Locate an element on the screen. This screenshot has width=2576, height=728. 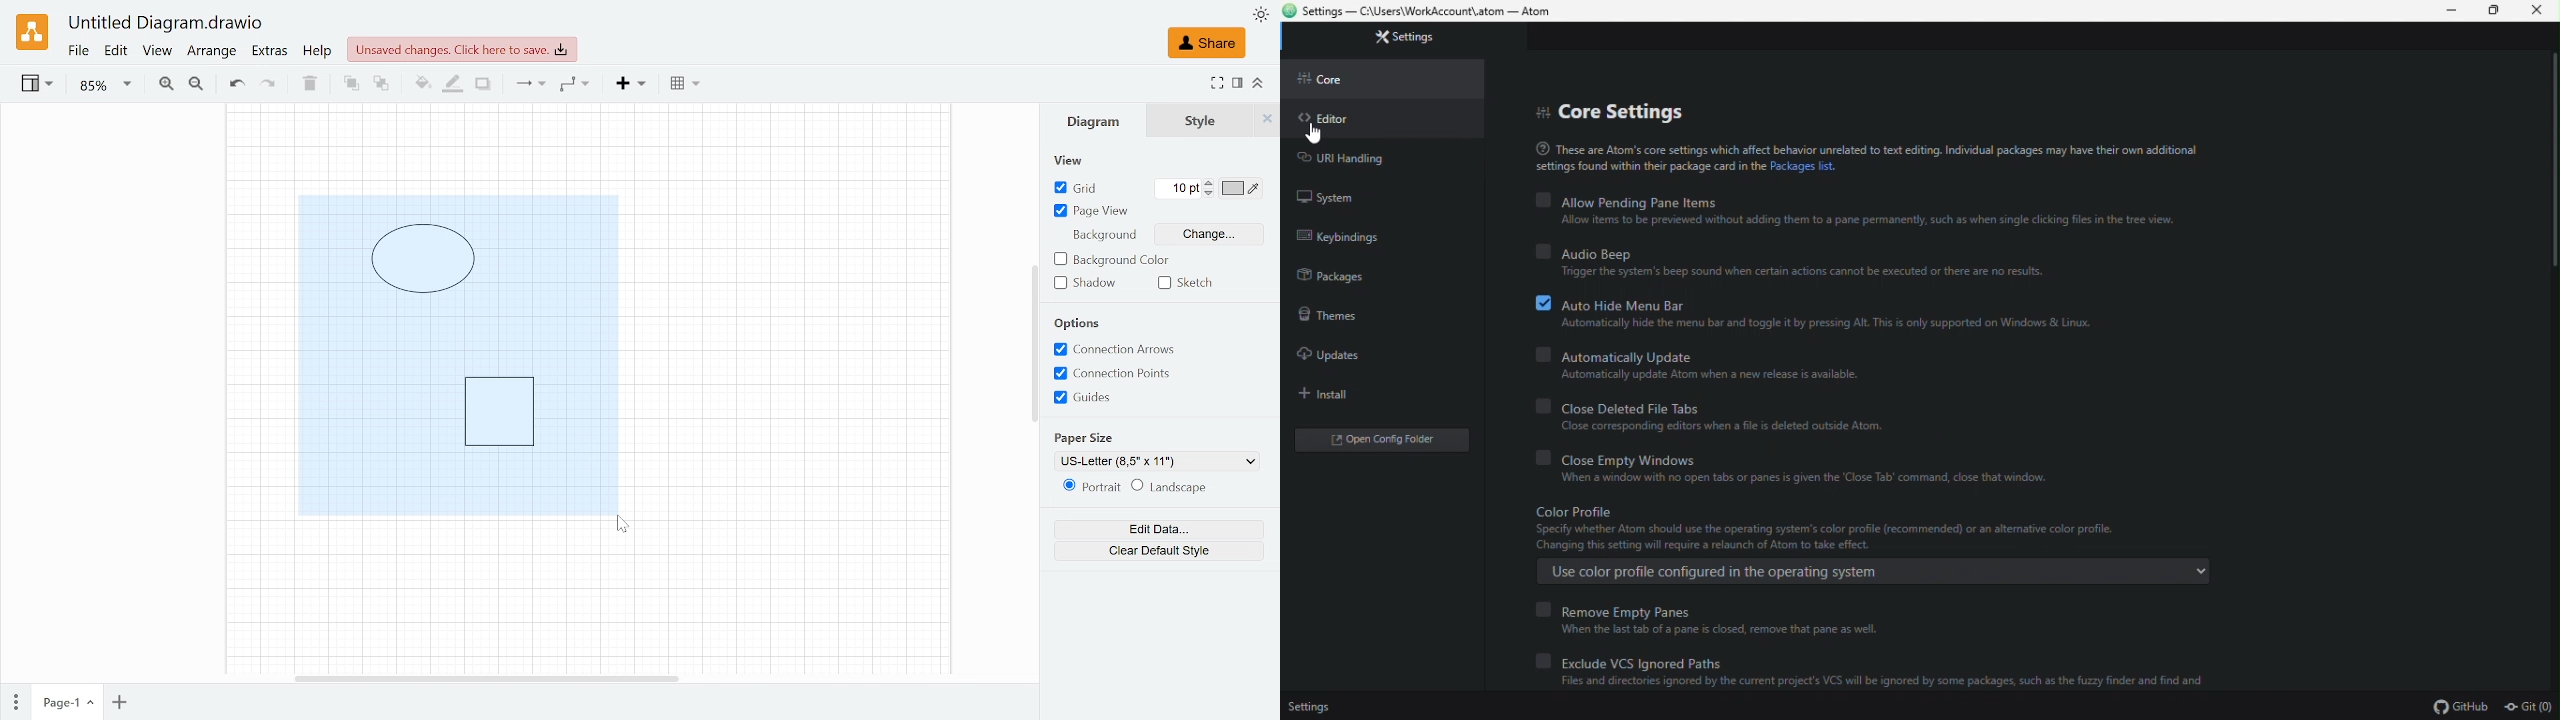
® These are Atom's core settings which affect behavior unrelated to text editing. Individual packages may have their own additionalsettings found within ter package card in the Packages list. is located at coordinates (1888, 155).